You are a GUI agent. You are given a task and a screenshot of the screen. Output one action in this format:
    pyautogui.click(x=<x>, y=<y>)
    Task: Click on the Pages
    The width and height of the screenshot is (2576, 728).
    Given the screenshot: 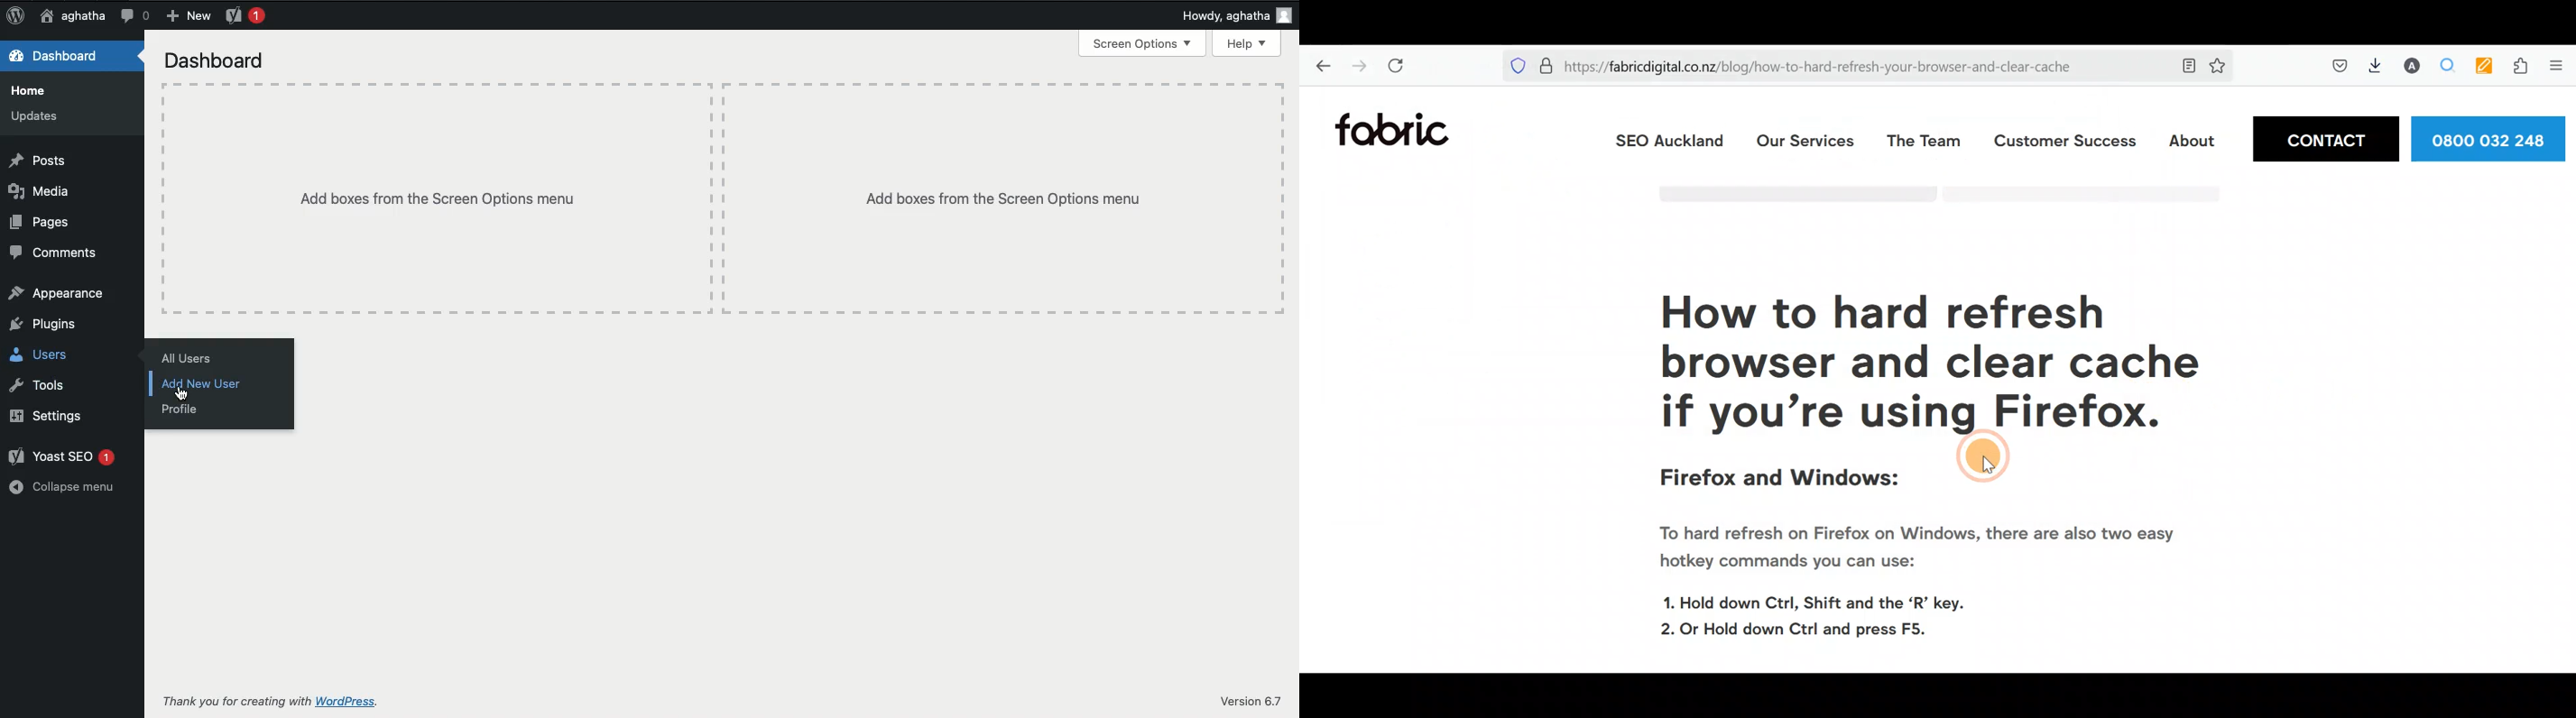 What is the action you would take?
    pyautogui.click(x=40, y=221)
    